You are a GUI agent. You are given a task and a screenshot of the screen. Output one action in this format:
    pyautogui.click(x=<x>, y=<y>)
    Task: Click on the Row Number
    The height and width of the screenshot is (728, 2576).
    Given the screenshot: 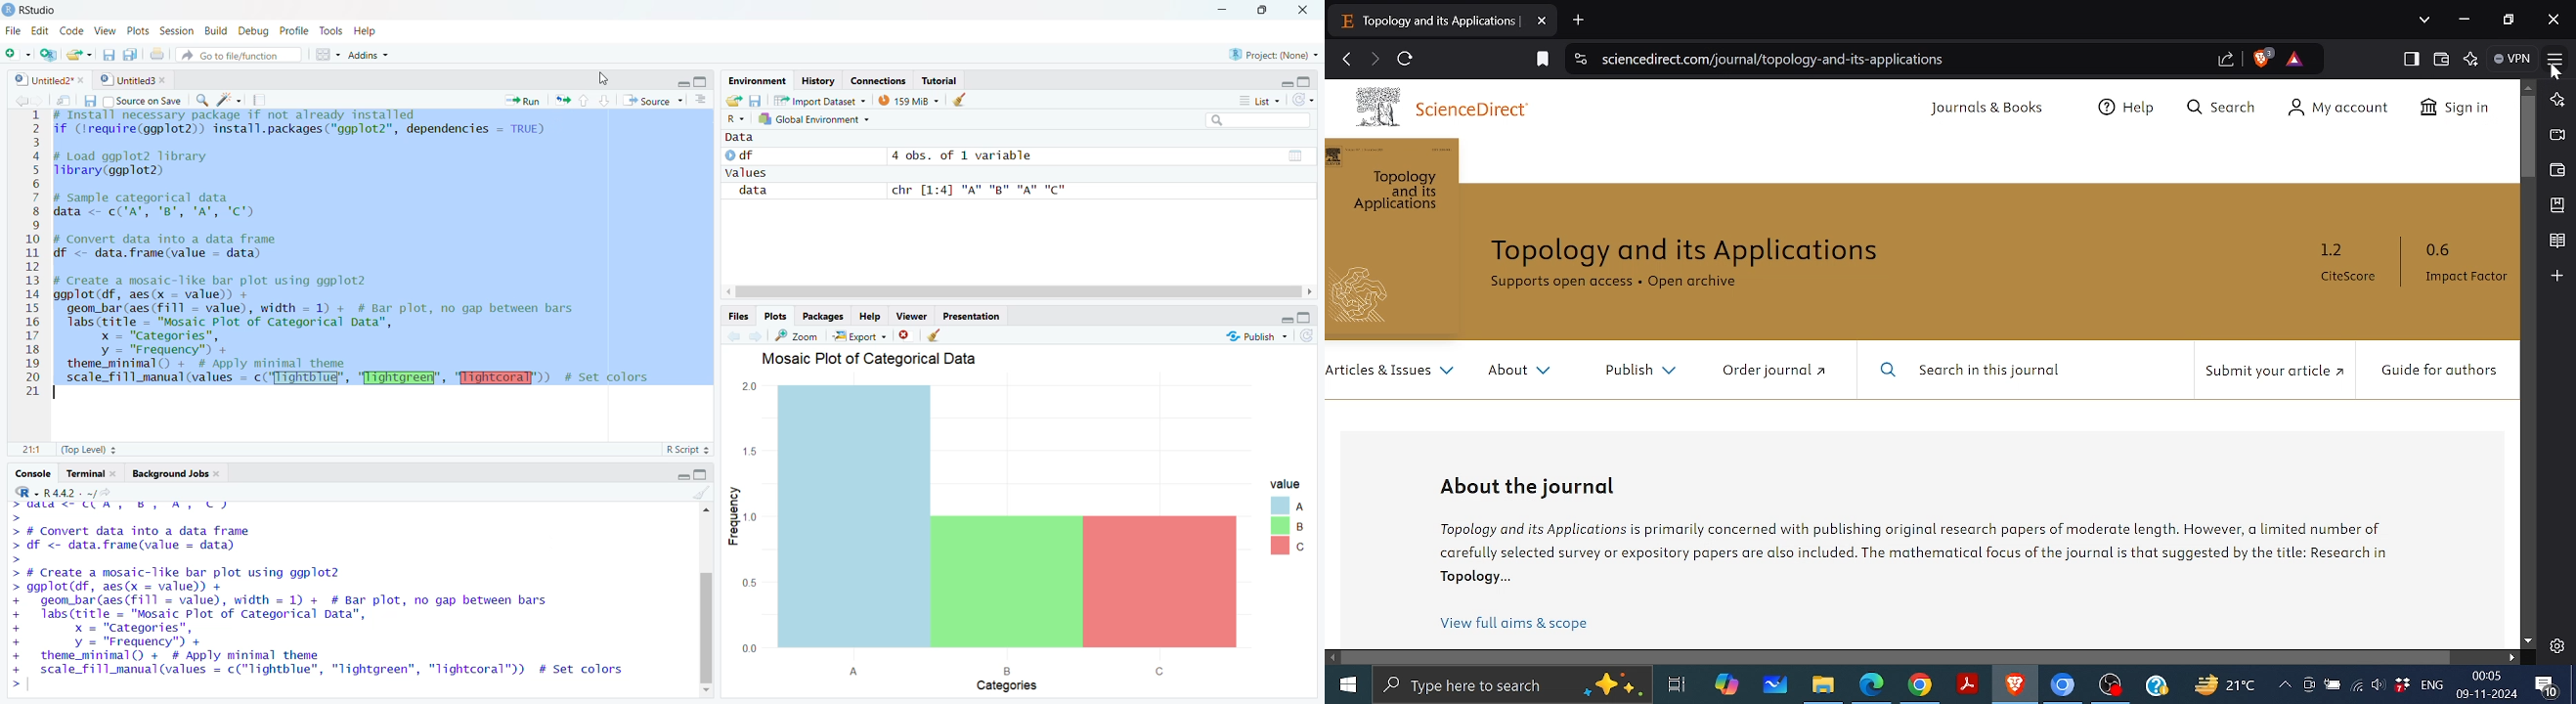 What is the action you would take?
    pyautogui.click(x=31, y=255)
    